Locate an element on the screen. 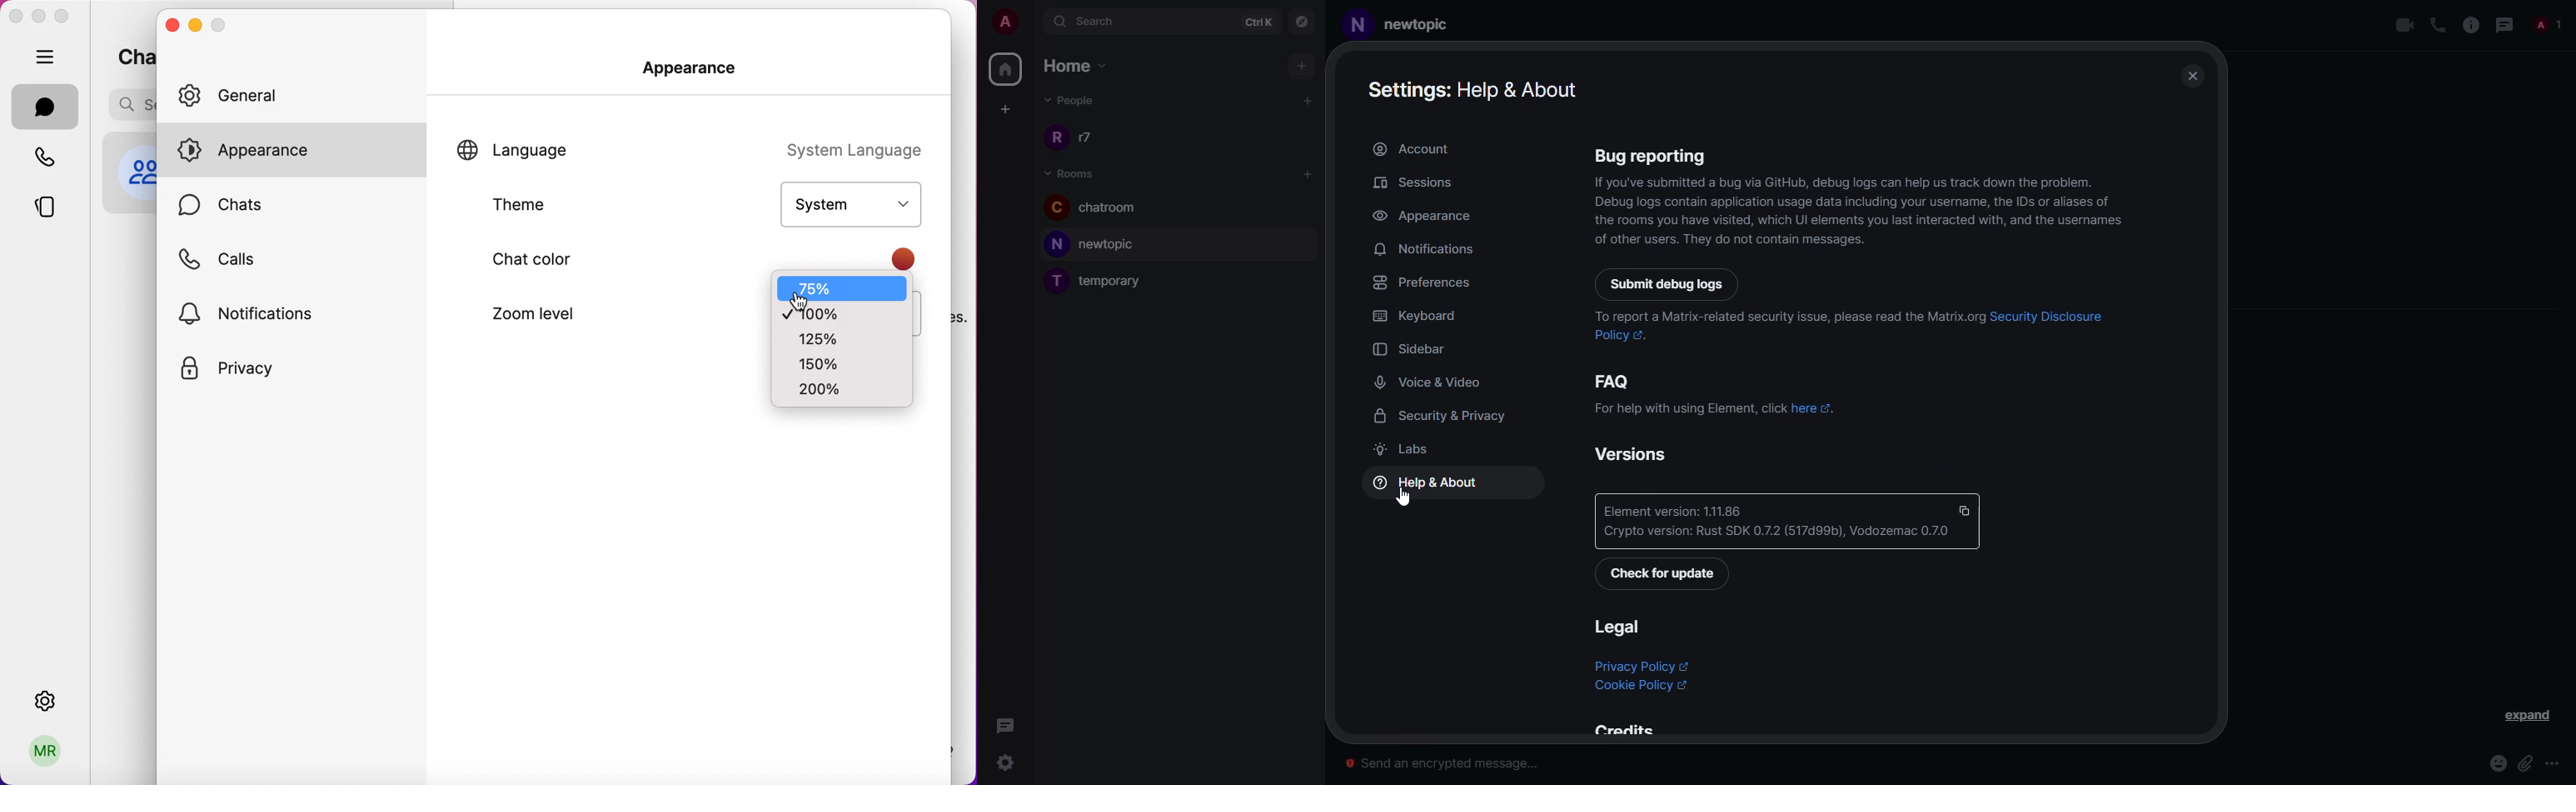  sidebar is located at coordinates (1418, 349).